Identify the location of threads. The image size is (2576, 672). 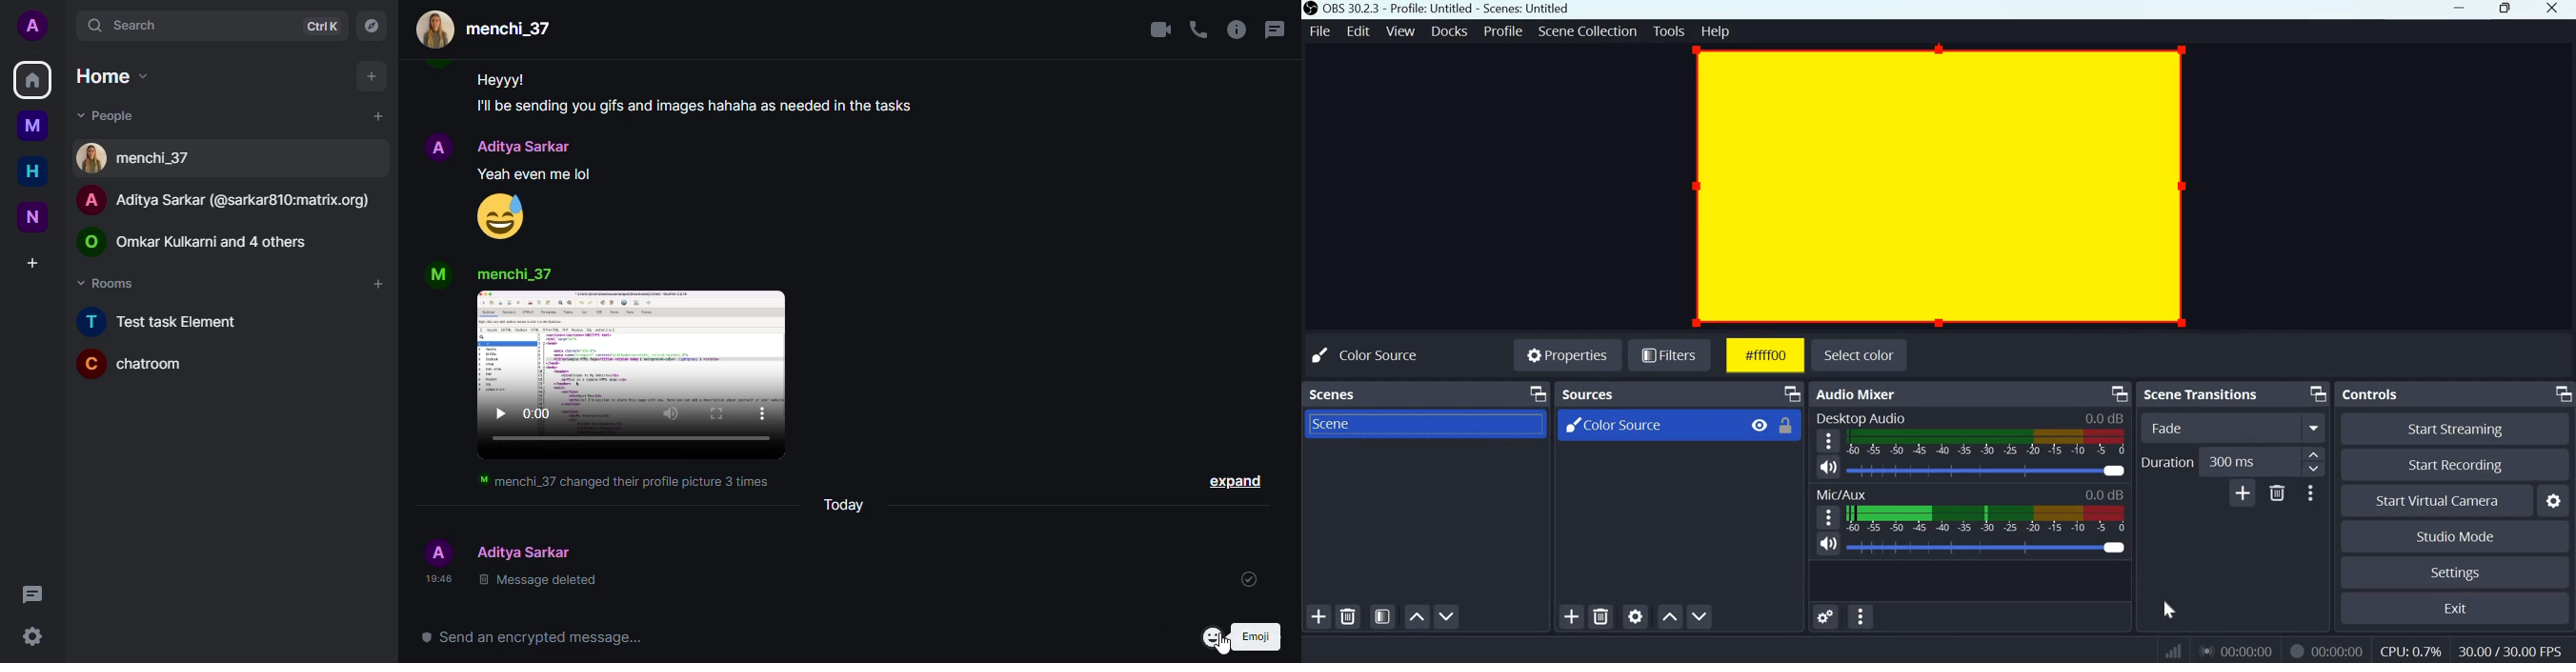
(1277, 29).